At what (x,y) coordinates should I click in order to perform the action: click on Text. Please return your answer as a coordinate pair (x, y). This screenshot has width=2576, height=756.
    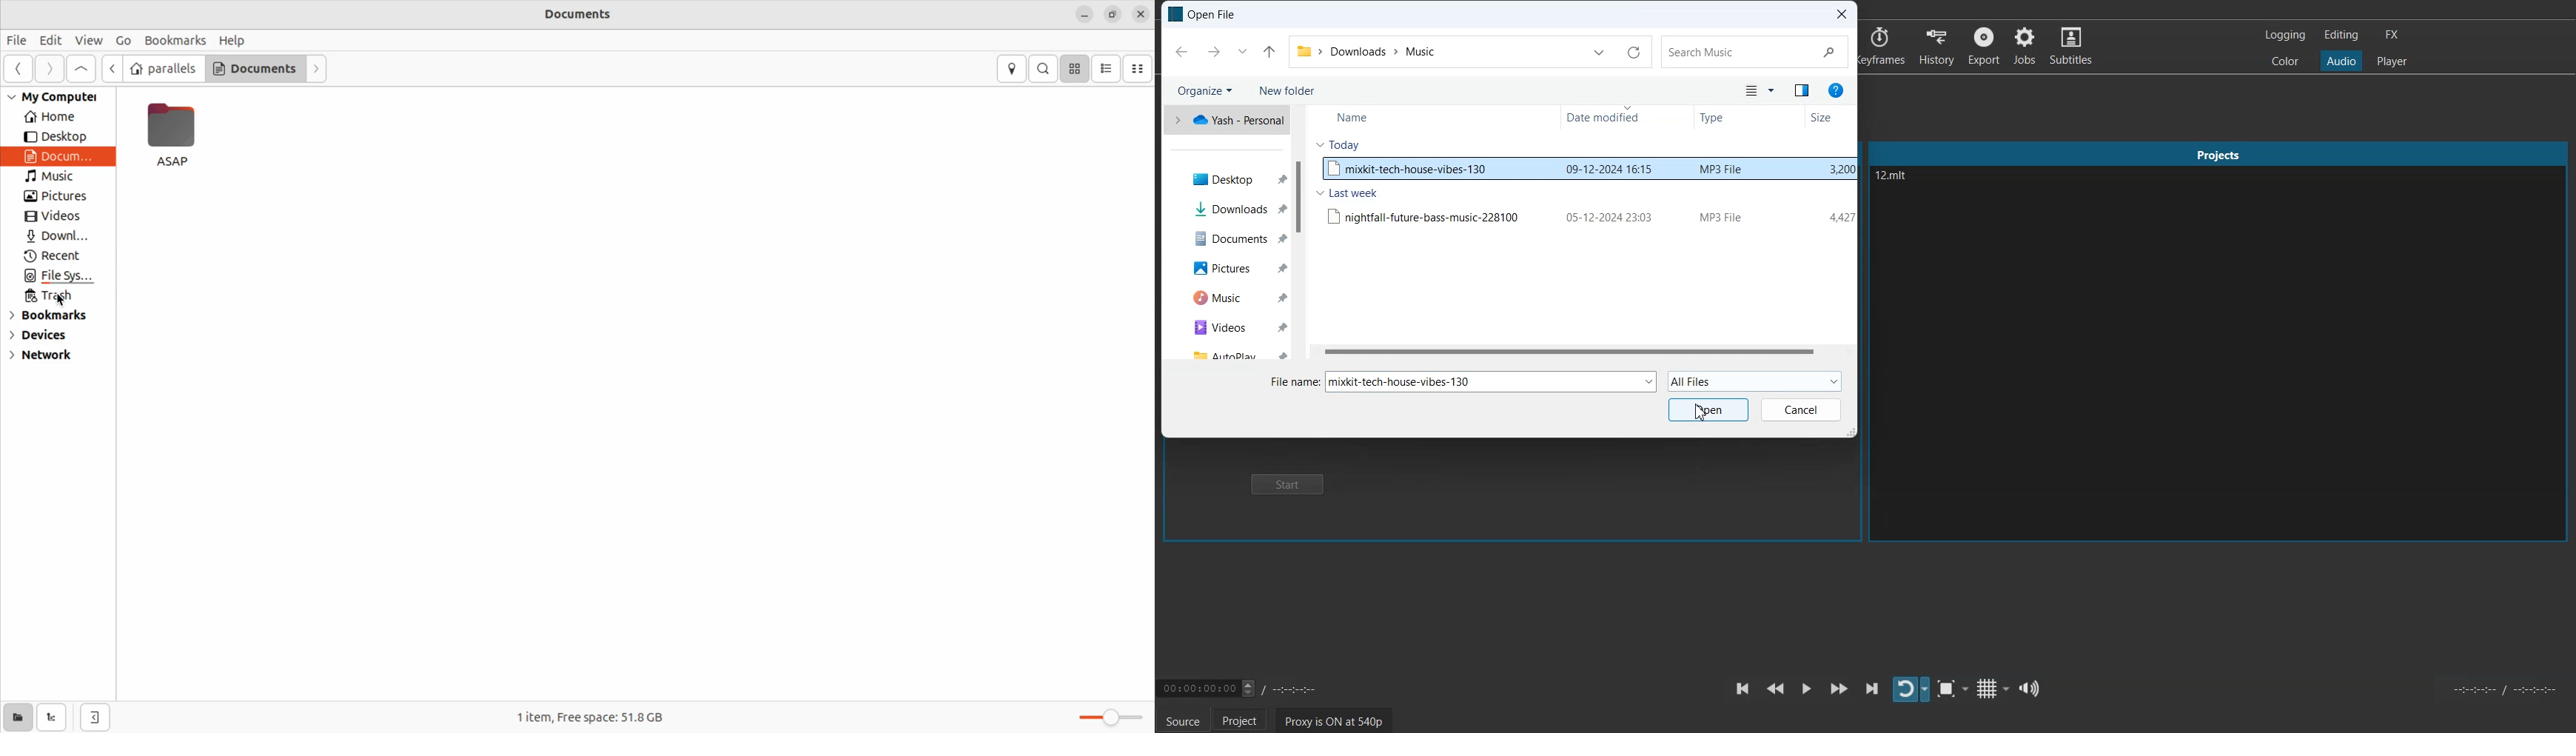
    Looking at the image, I should click on (1203, 14).